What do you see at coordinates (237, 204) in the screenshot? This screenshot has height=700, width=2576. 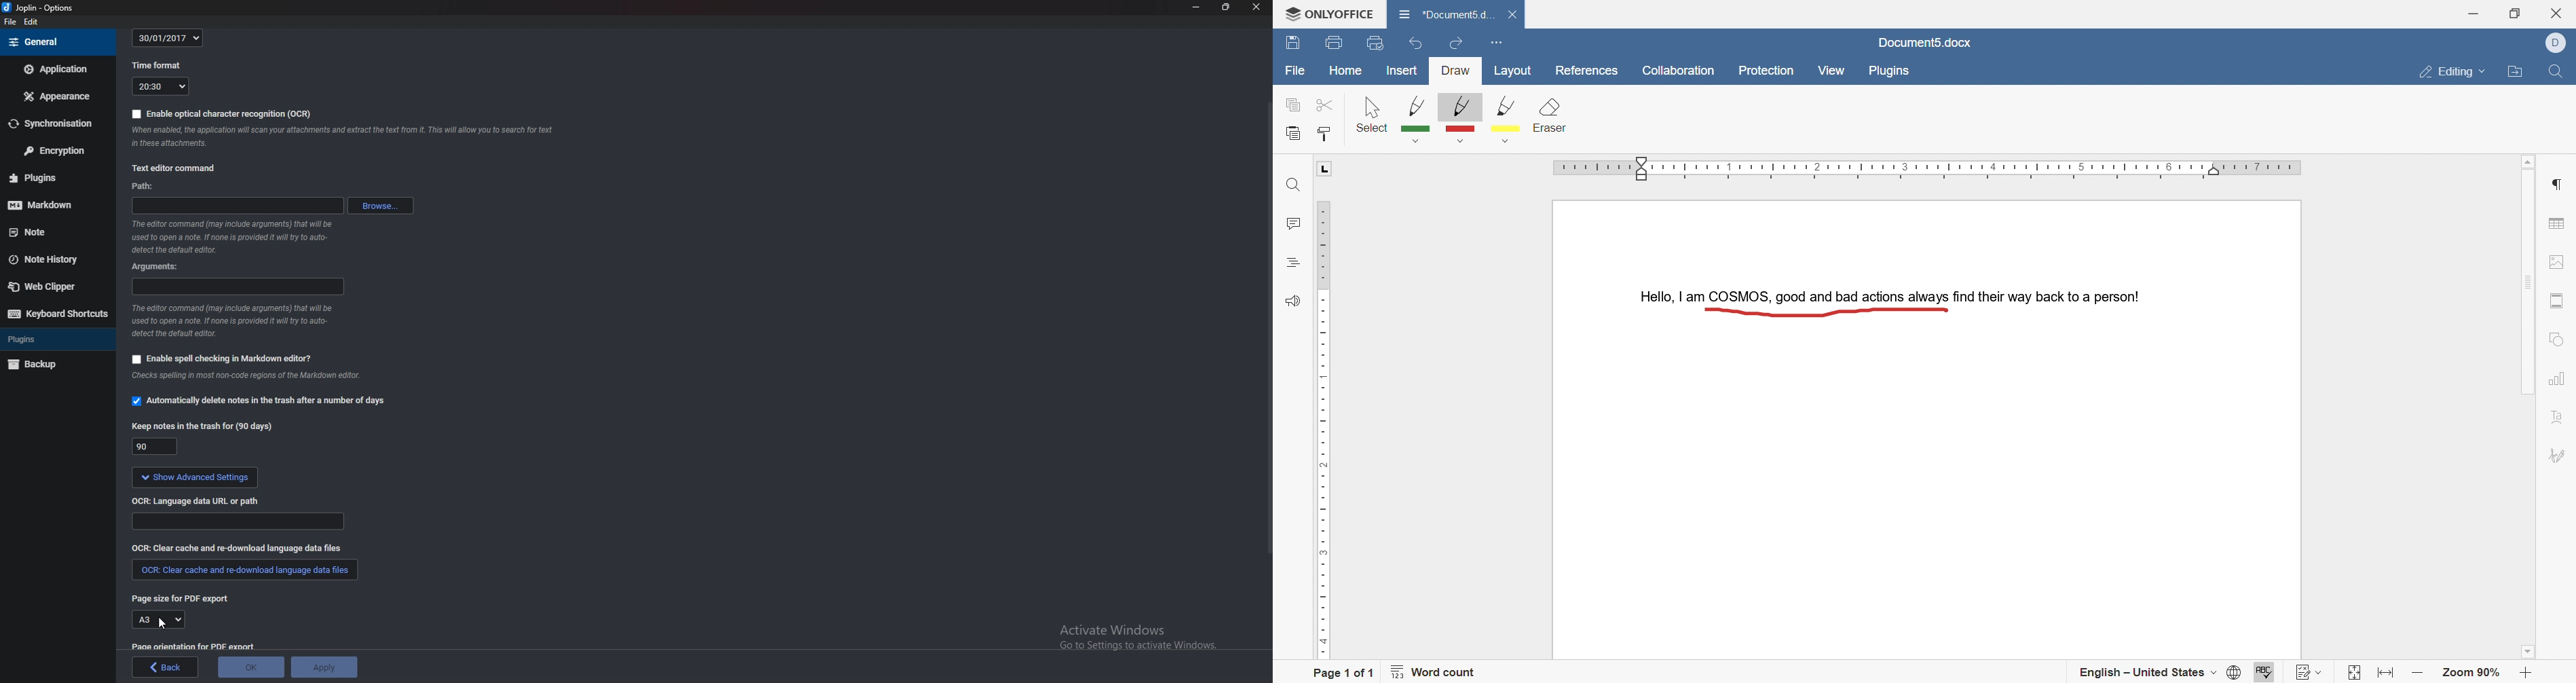 I see `path` at bounding box center [237, 204].